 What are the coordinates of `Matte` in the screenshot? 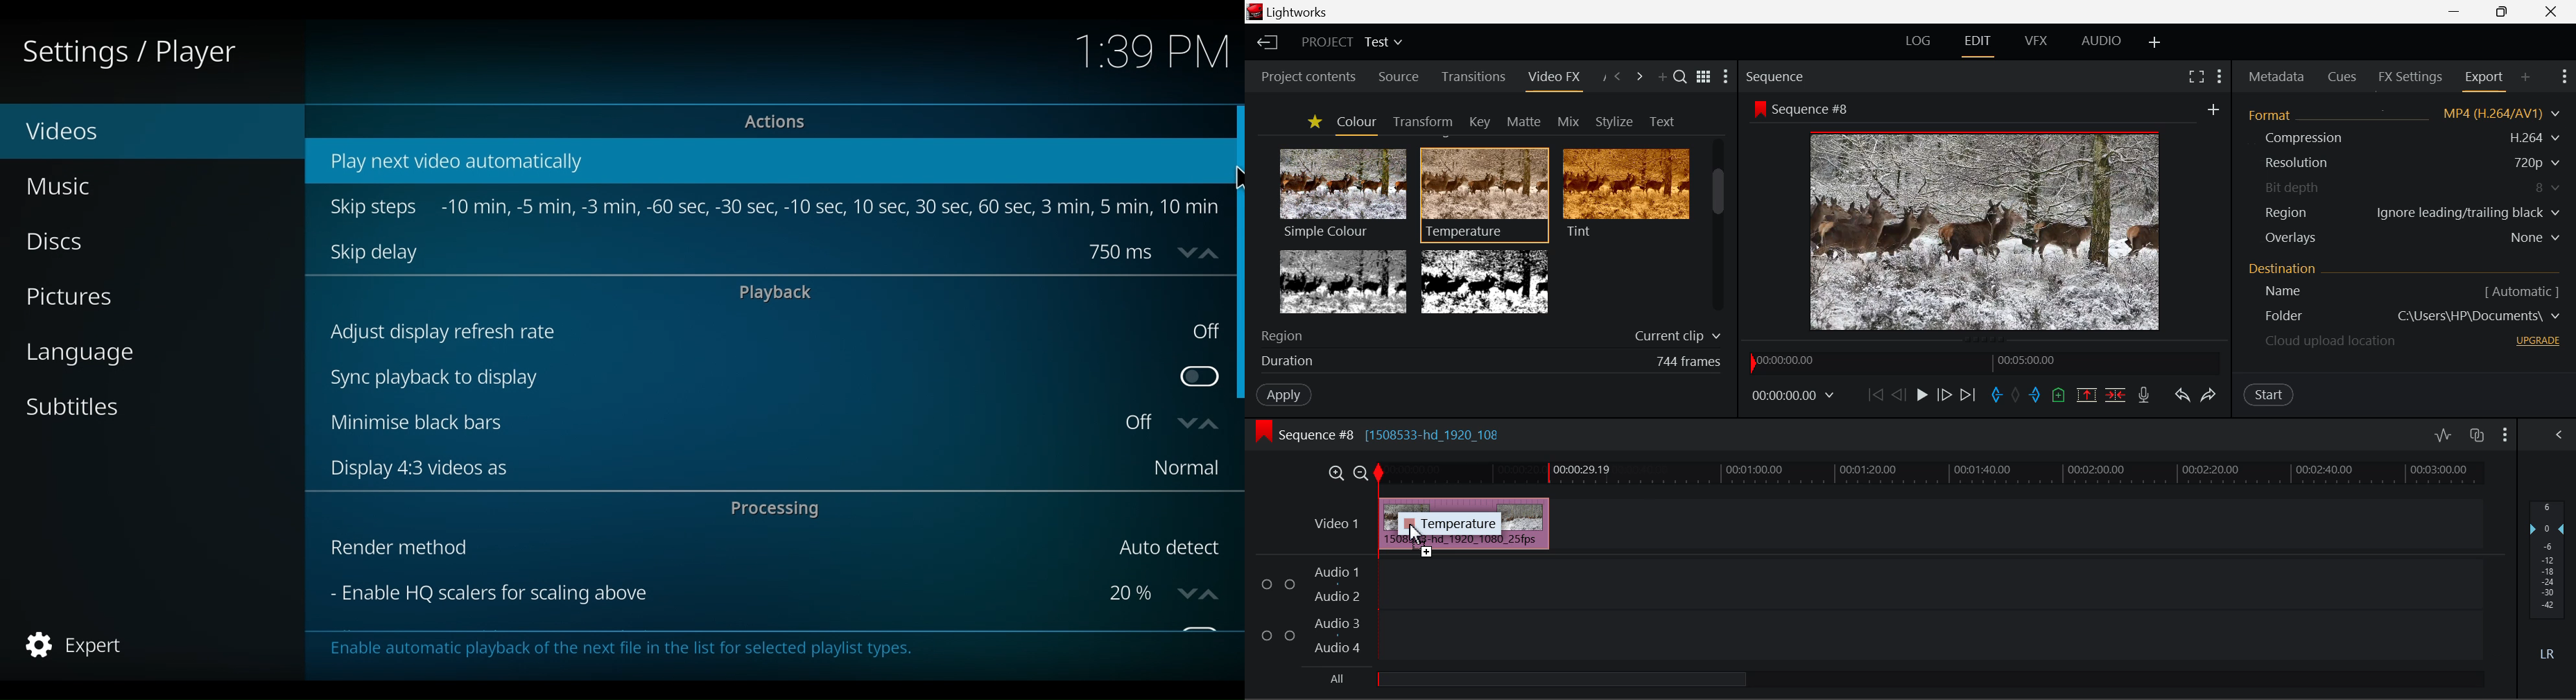 It's located at (1523, 121).